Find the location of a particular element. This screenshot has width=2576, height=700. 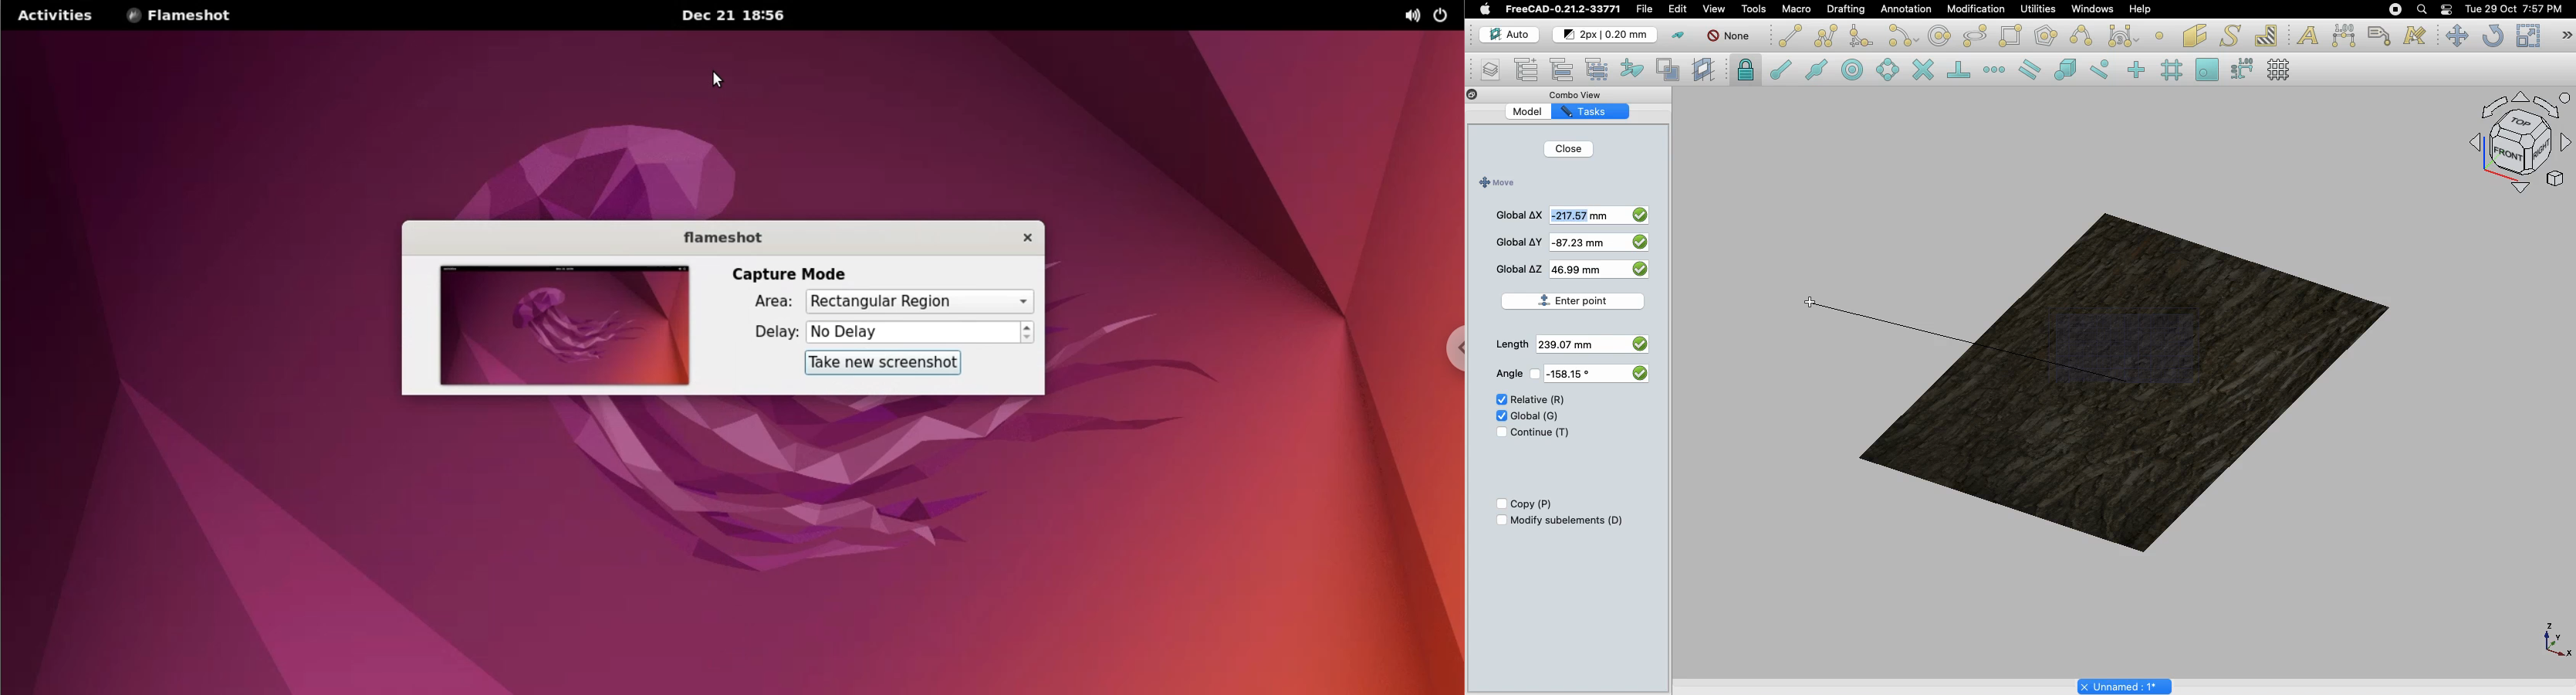

Collapse is located at coordinates (1487, 95).